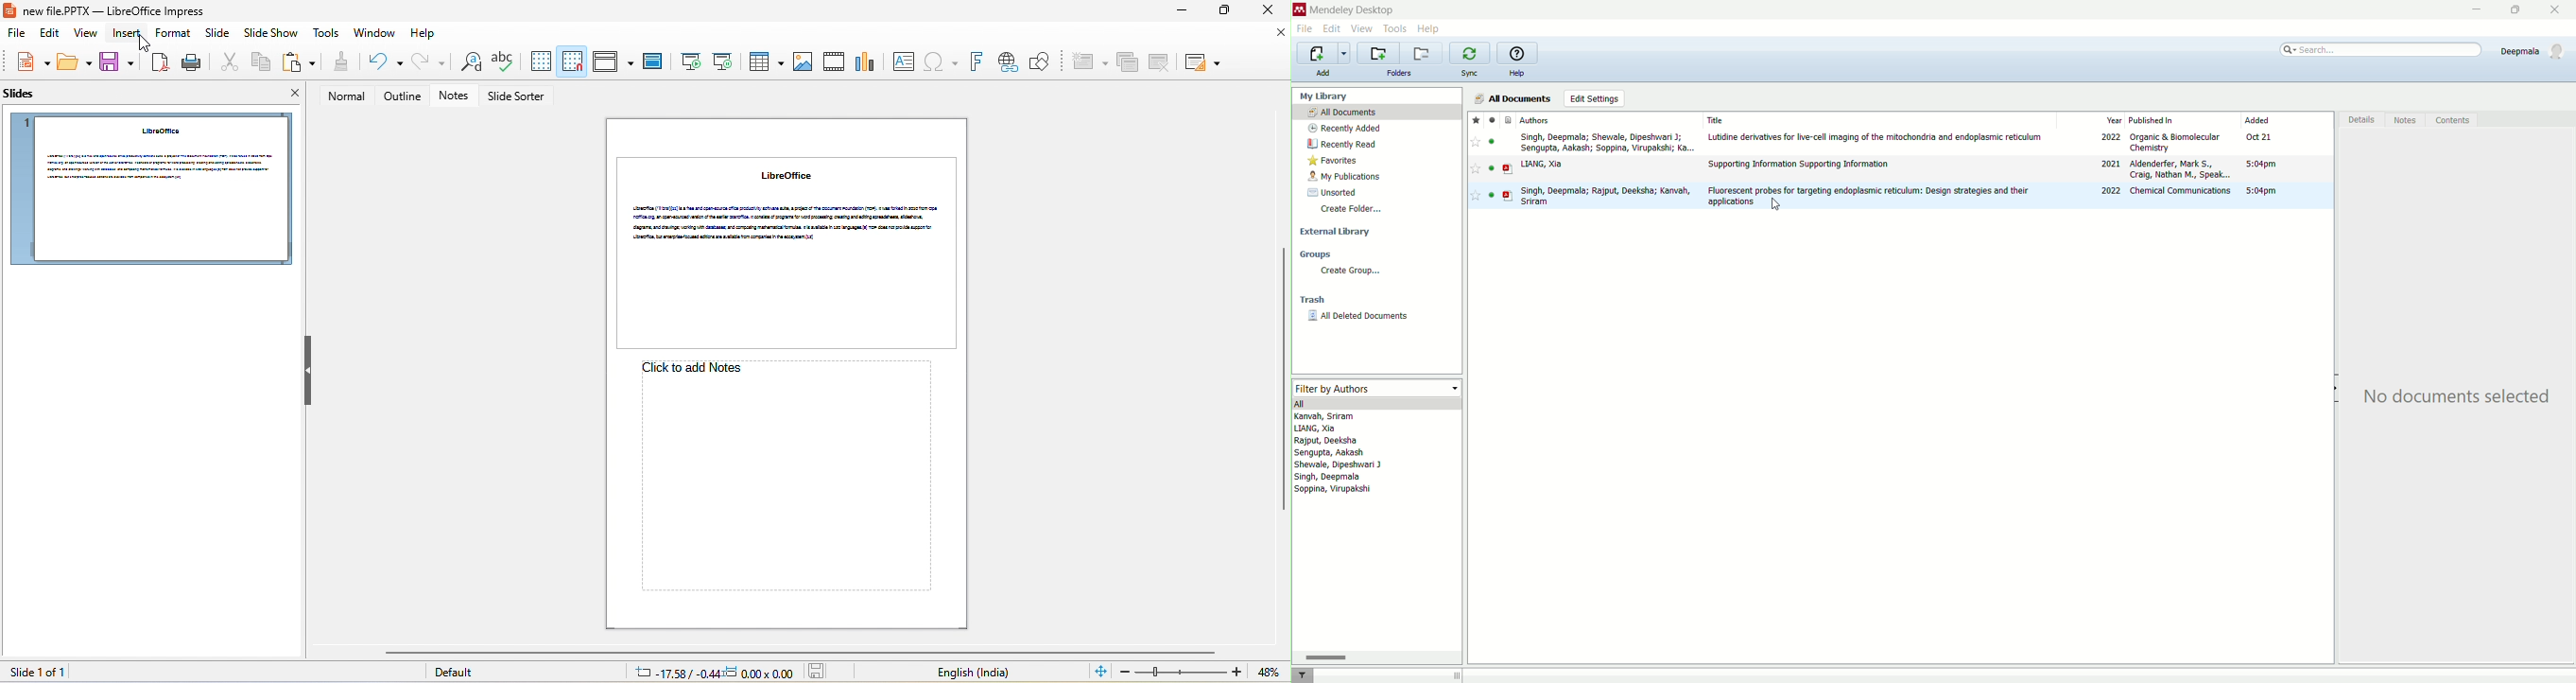 The height and width of the screenshot is (700, 2576). What do you see at coordinates (87, 35) in the screenshot?
I see `view` at bounding box center [87, 35].